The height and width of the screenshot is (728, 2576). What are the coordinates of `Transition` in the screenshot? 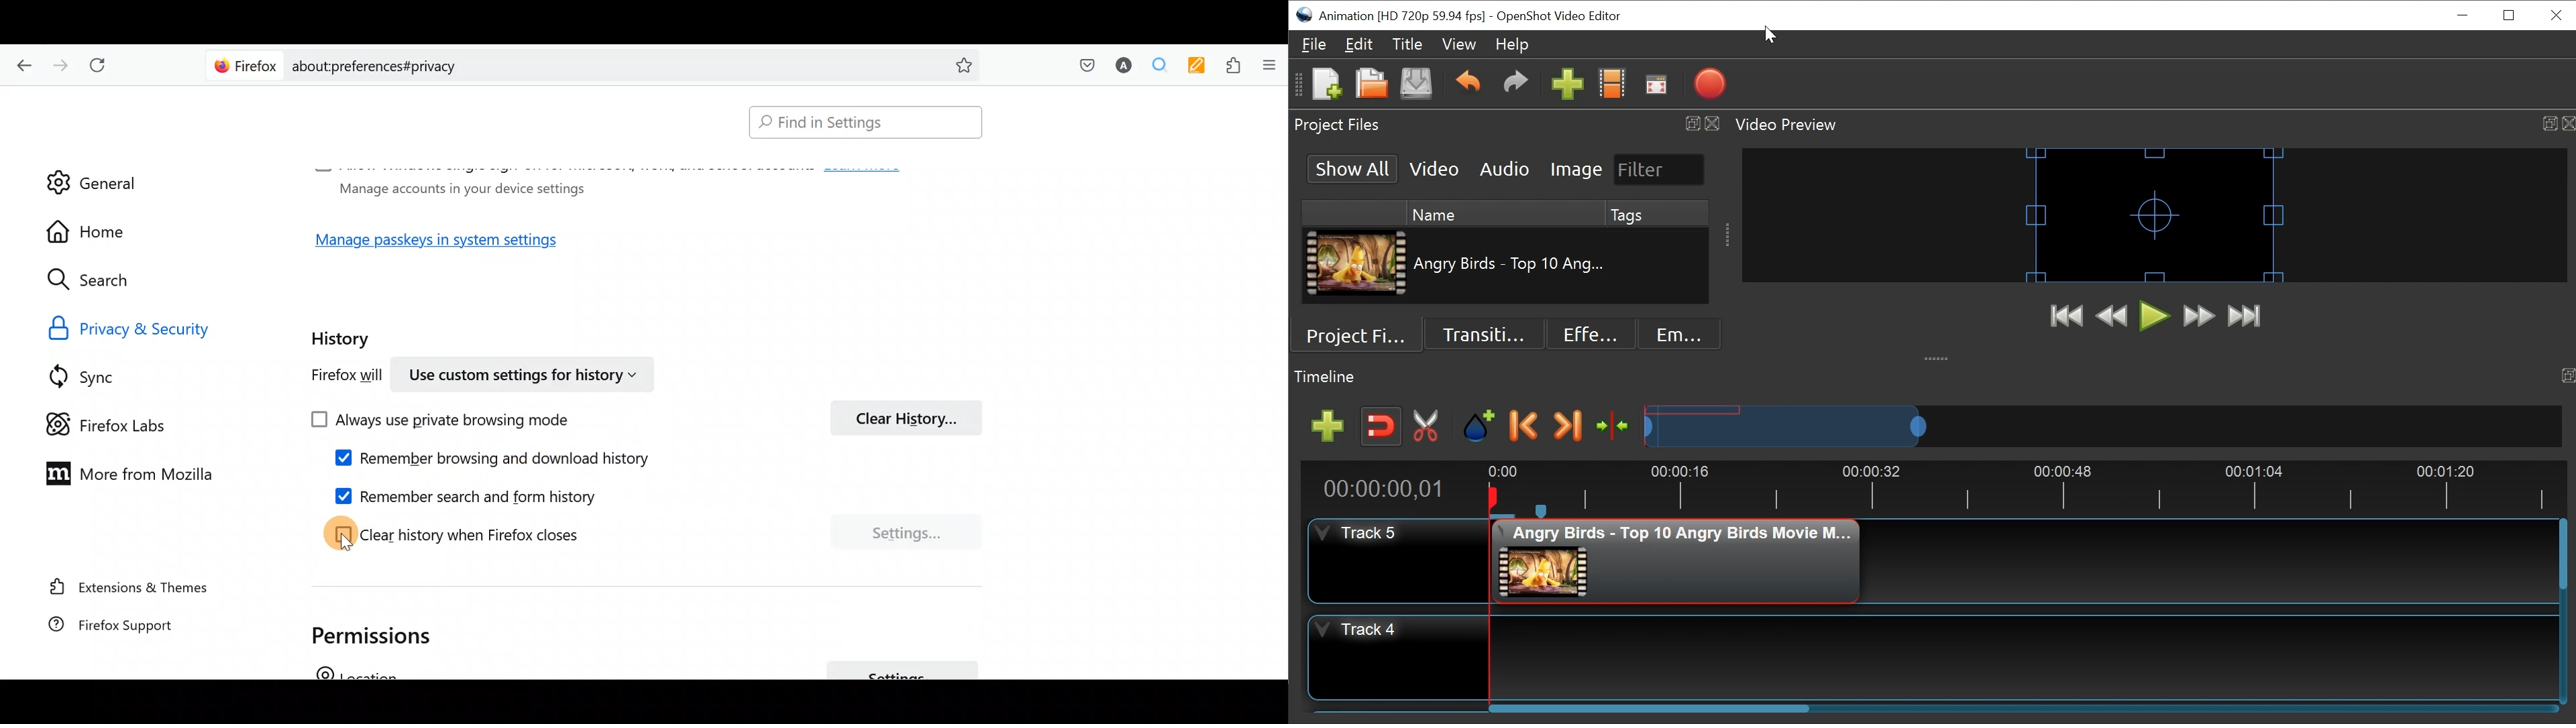 It's located at (1487, 335).